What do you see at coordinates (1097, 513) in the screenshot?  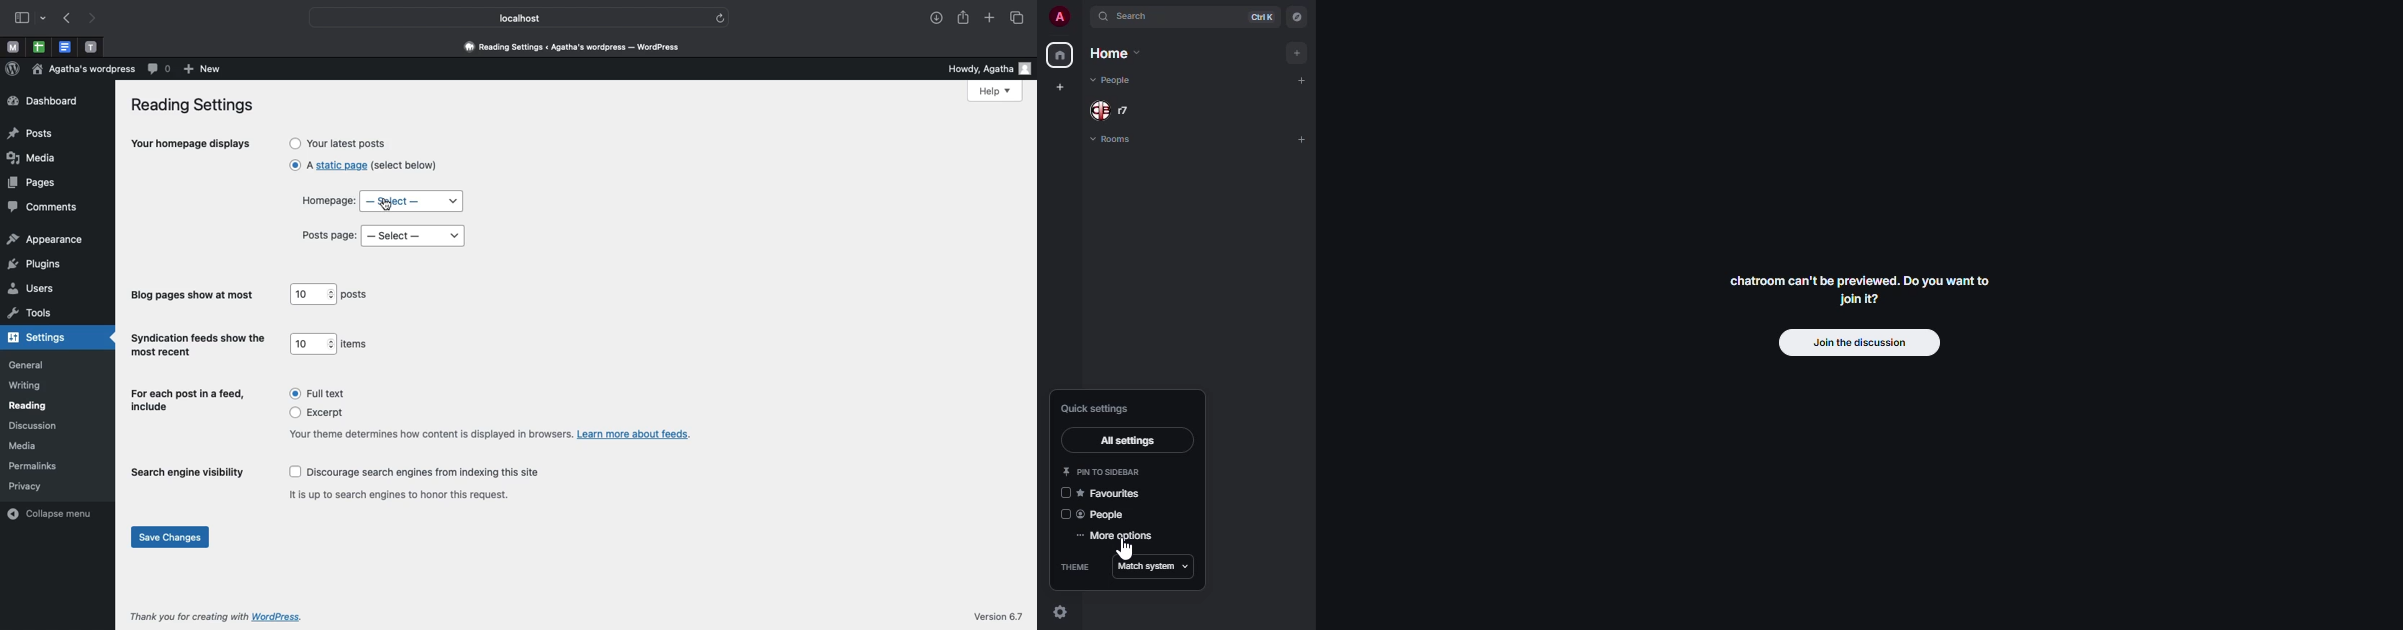 I see `people` at bounding box center [1097, 513].